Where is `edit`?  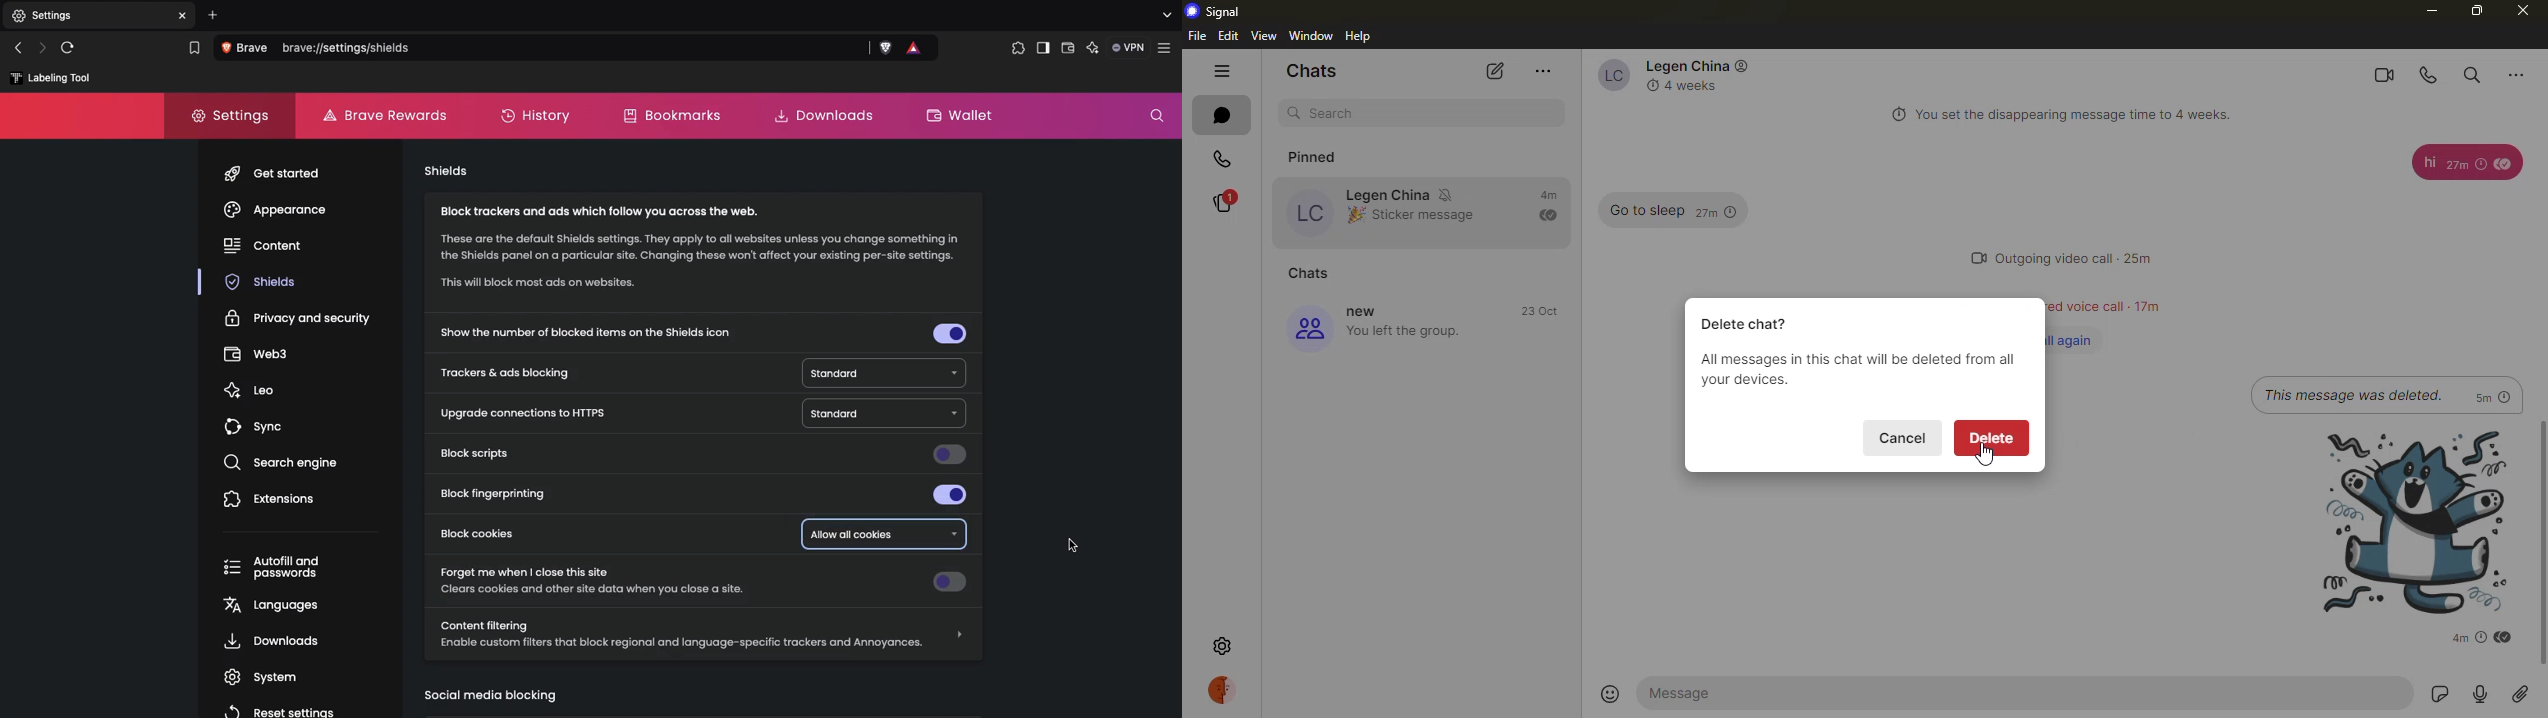
edit is located at coordinates (1228, 36).